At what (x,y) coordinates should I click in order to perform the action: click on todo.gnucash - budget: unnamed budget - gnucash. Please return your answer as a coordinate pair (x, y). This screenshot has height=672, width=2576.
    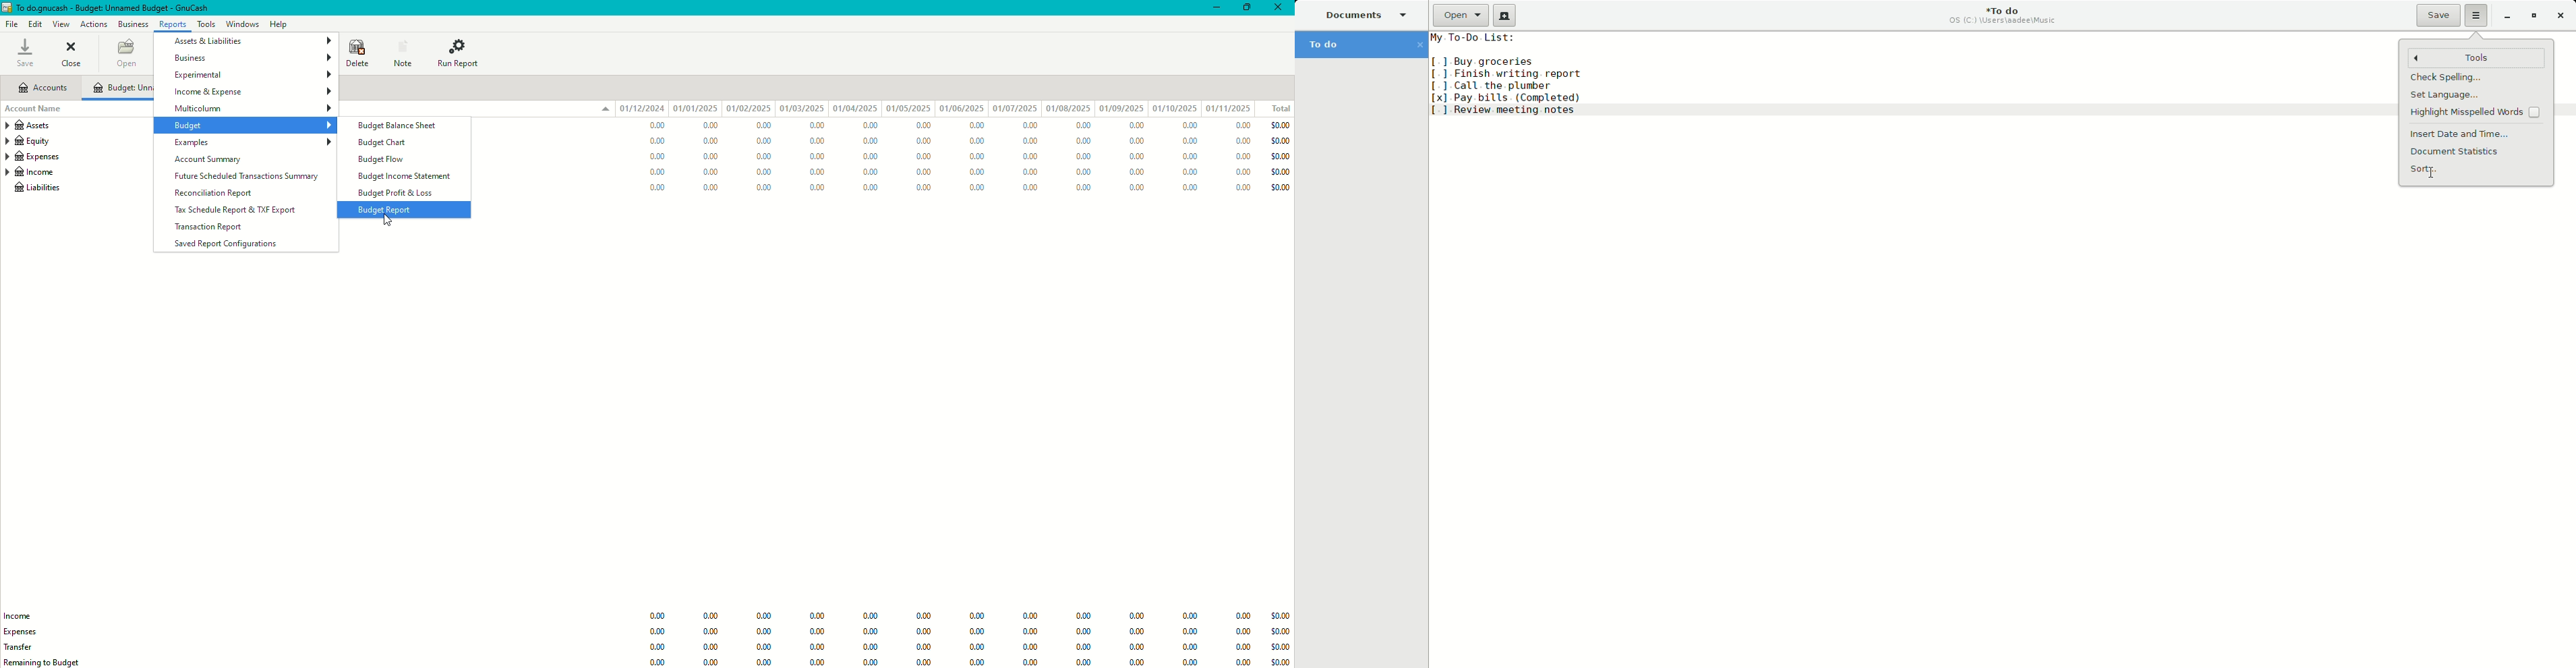
    Looking at the image, I should click on (111, 8).